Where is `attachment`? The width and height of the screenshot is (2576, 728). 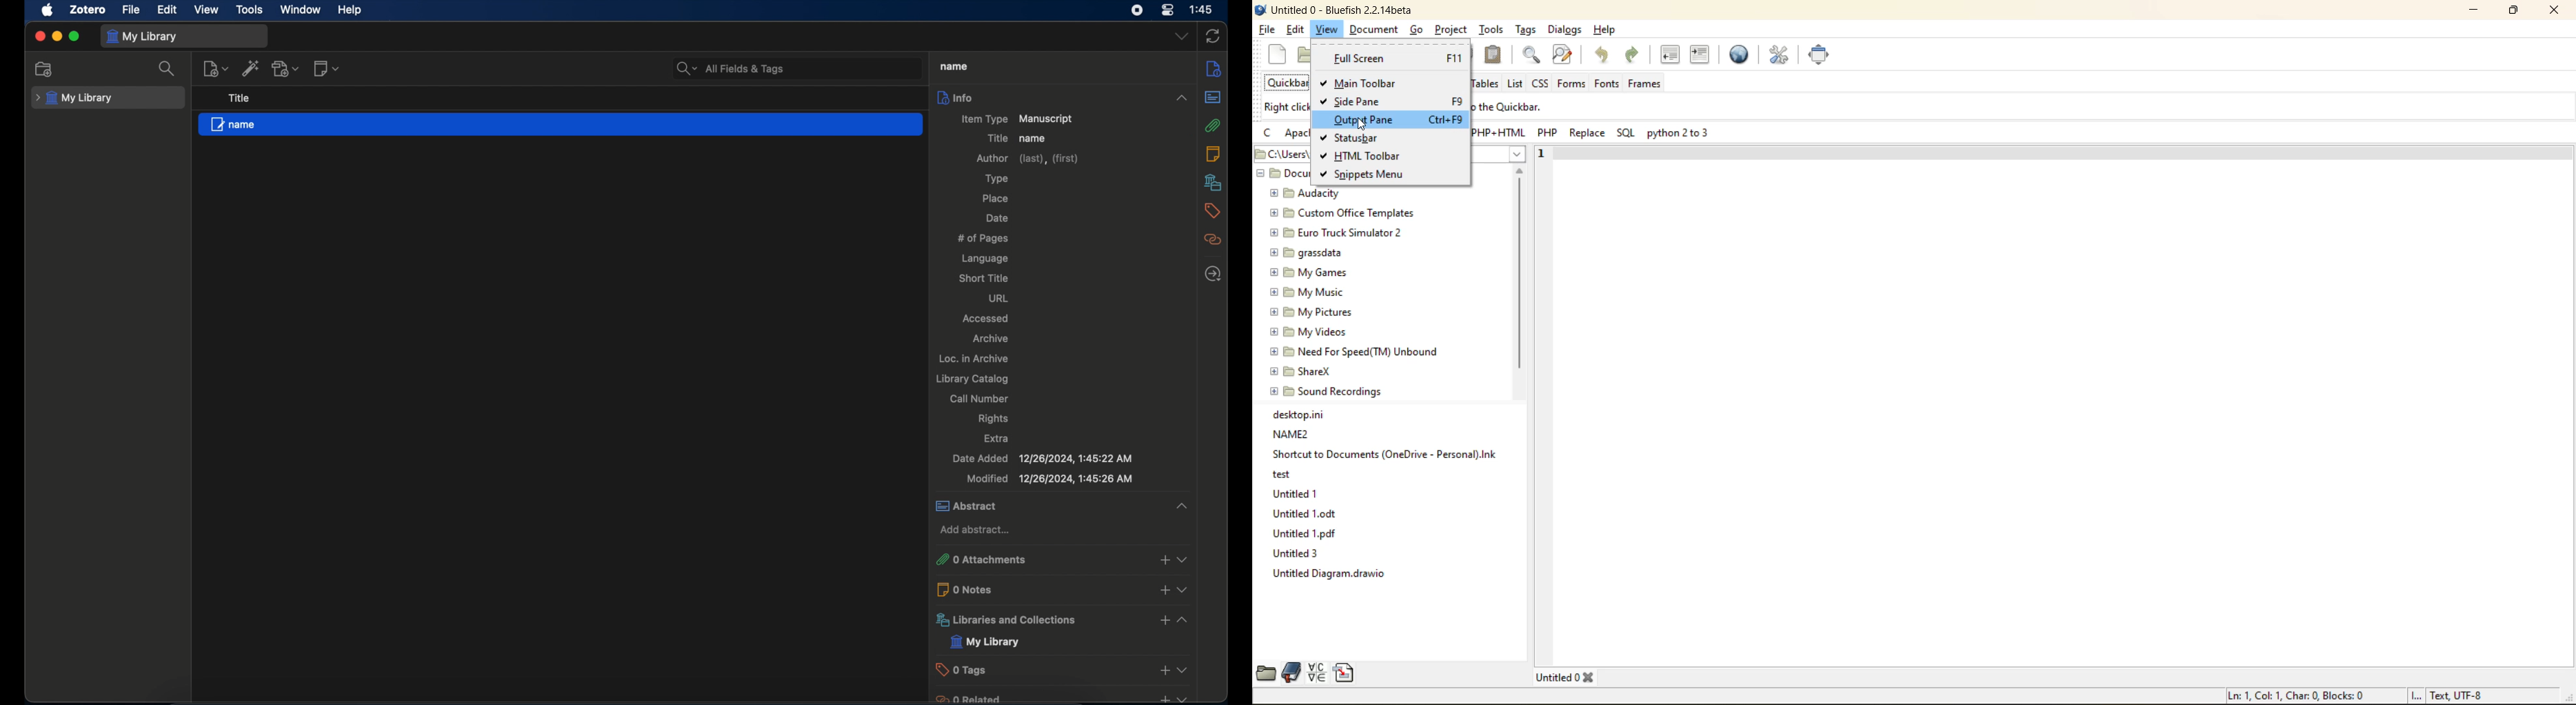
attachment is located at coordinates (1214, 125).